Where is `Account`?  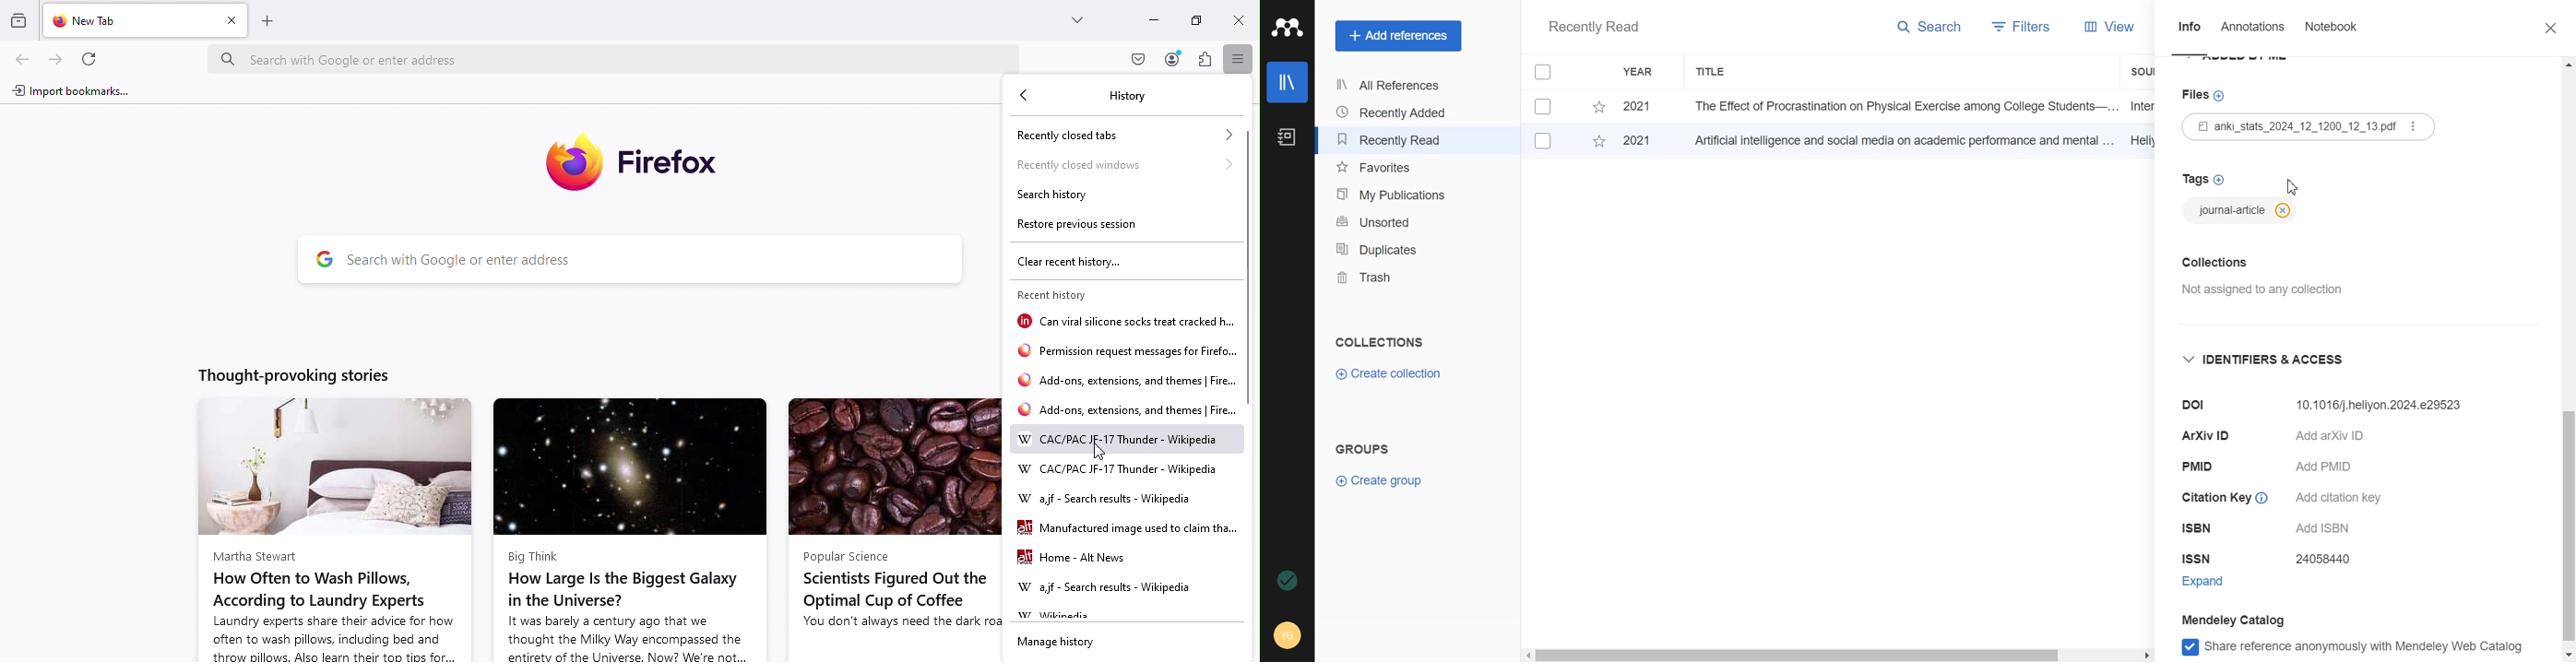
Account is located at coordinates (1169, 61).